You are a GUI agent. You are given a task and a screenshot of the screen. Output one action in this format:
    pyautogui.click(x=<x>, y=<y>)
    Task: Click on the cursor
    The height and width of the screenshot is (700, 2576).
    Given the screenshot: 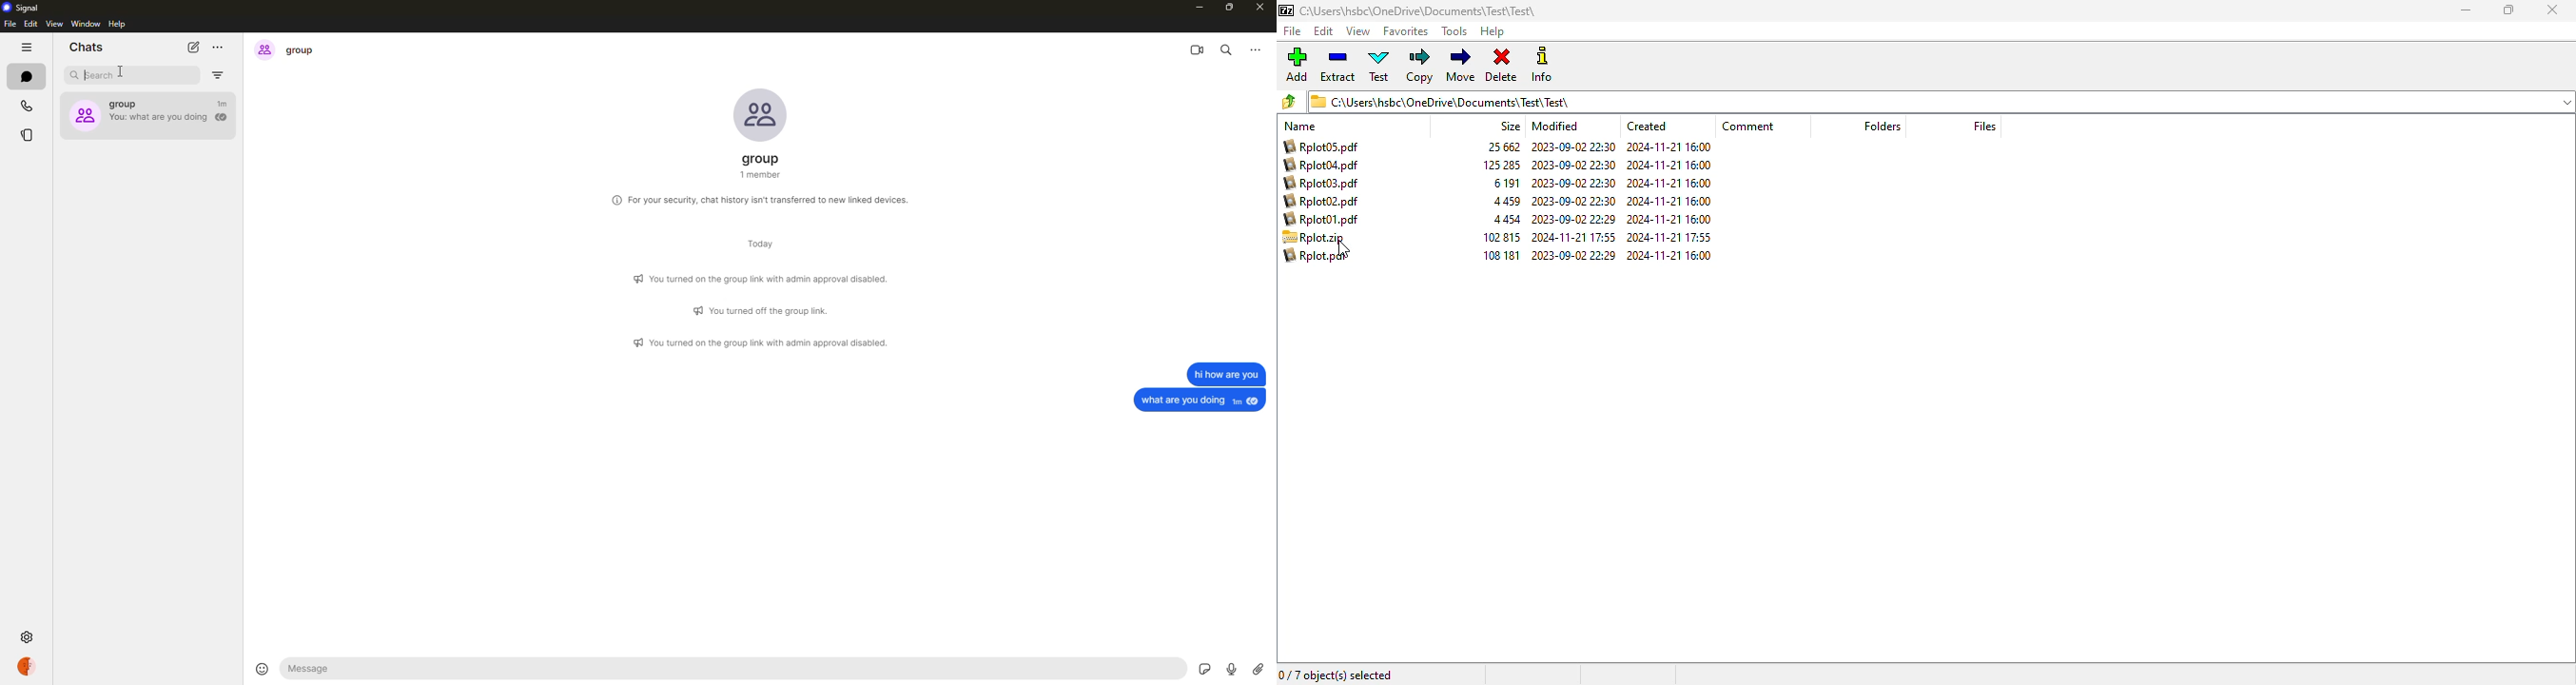 What is the action you would take?
    pyautogui.click(x=1343, y=249)
    